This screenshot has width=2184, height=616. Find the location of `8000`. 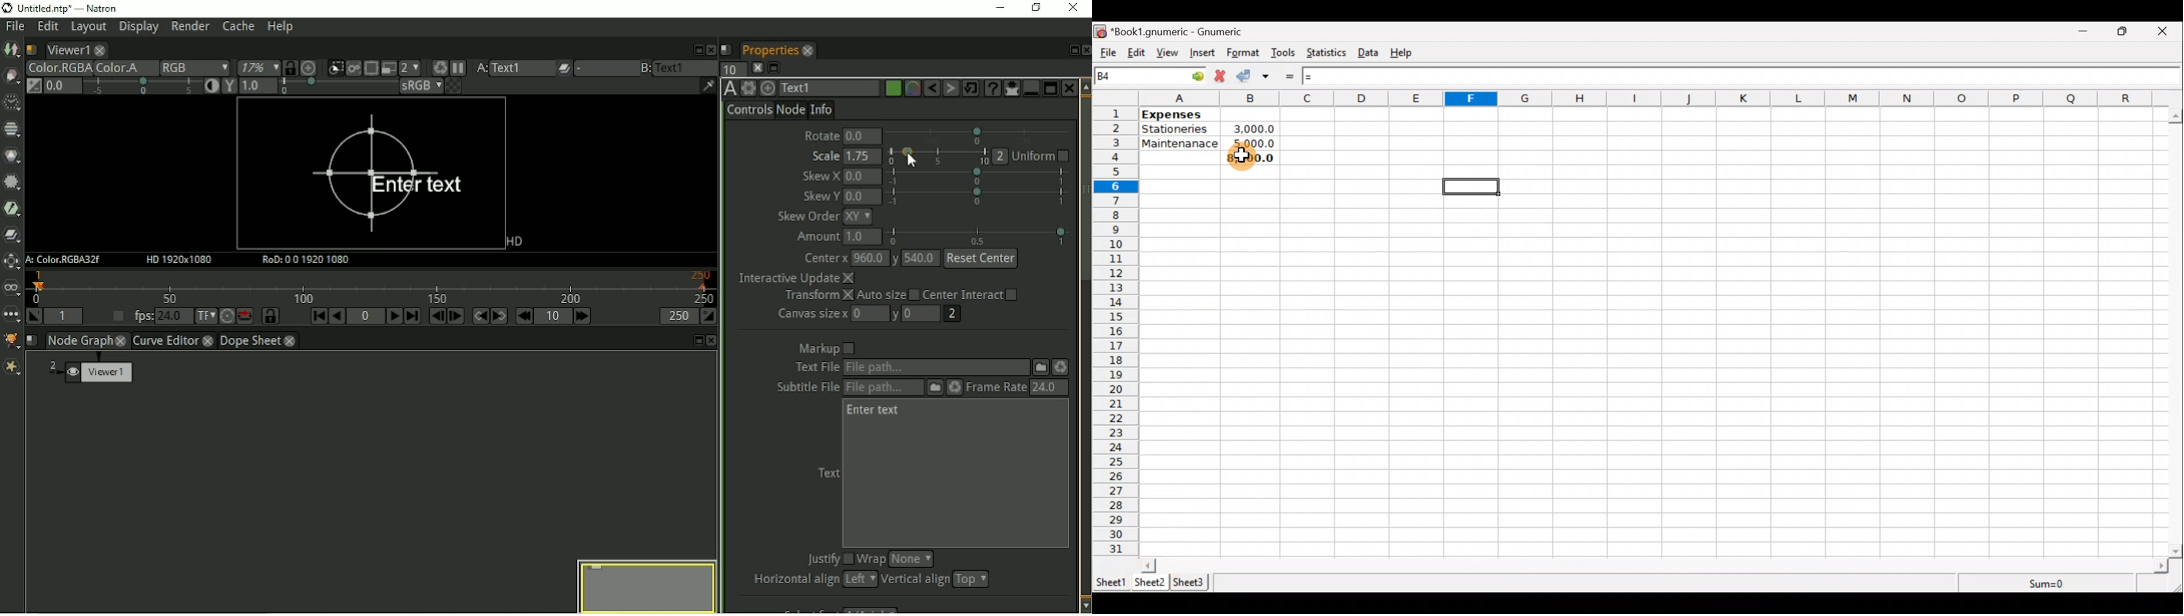

8000 is located at coordinates (1249, 156).